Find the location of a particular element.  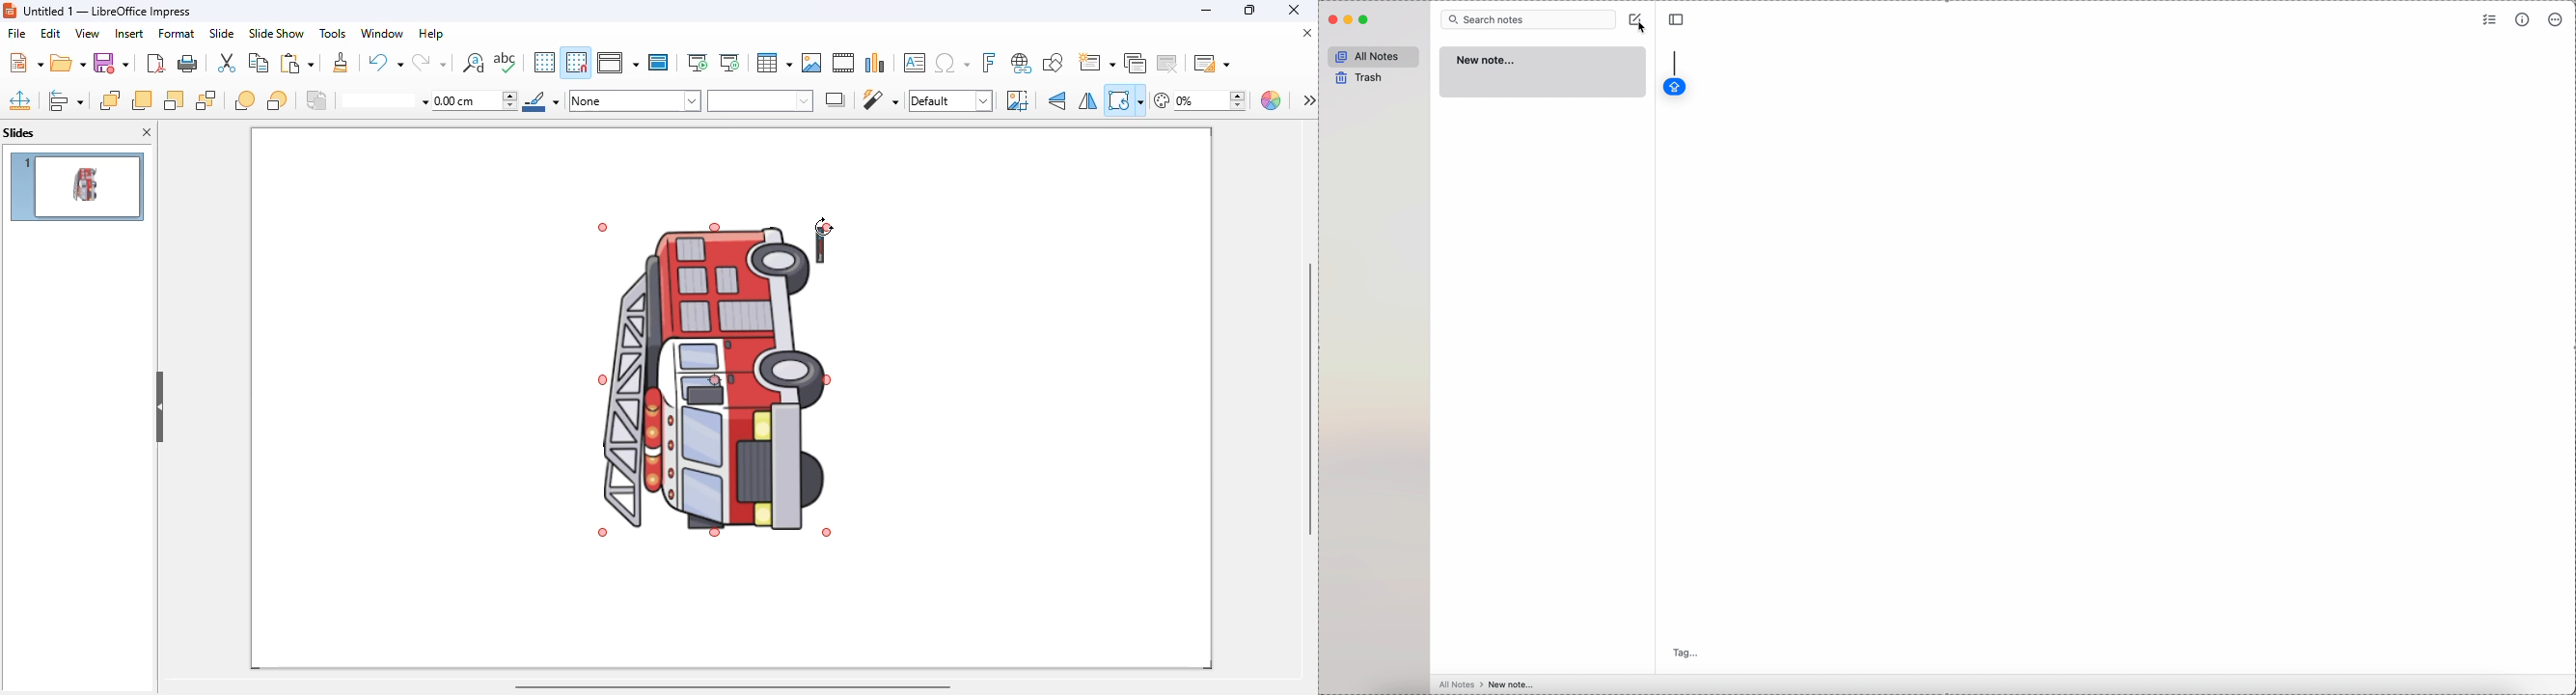

view is located at coordinates (87, 34).